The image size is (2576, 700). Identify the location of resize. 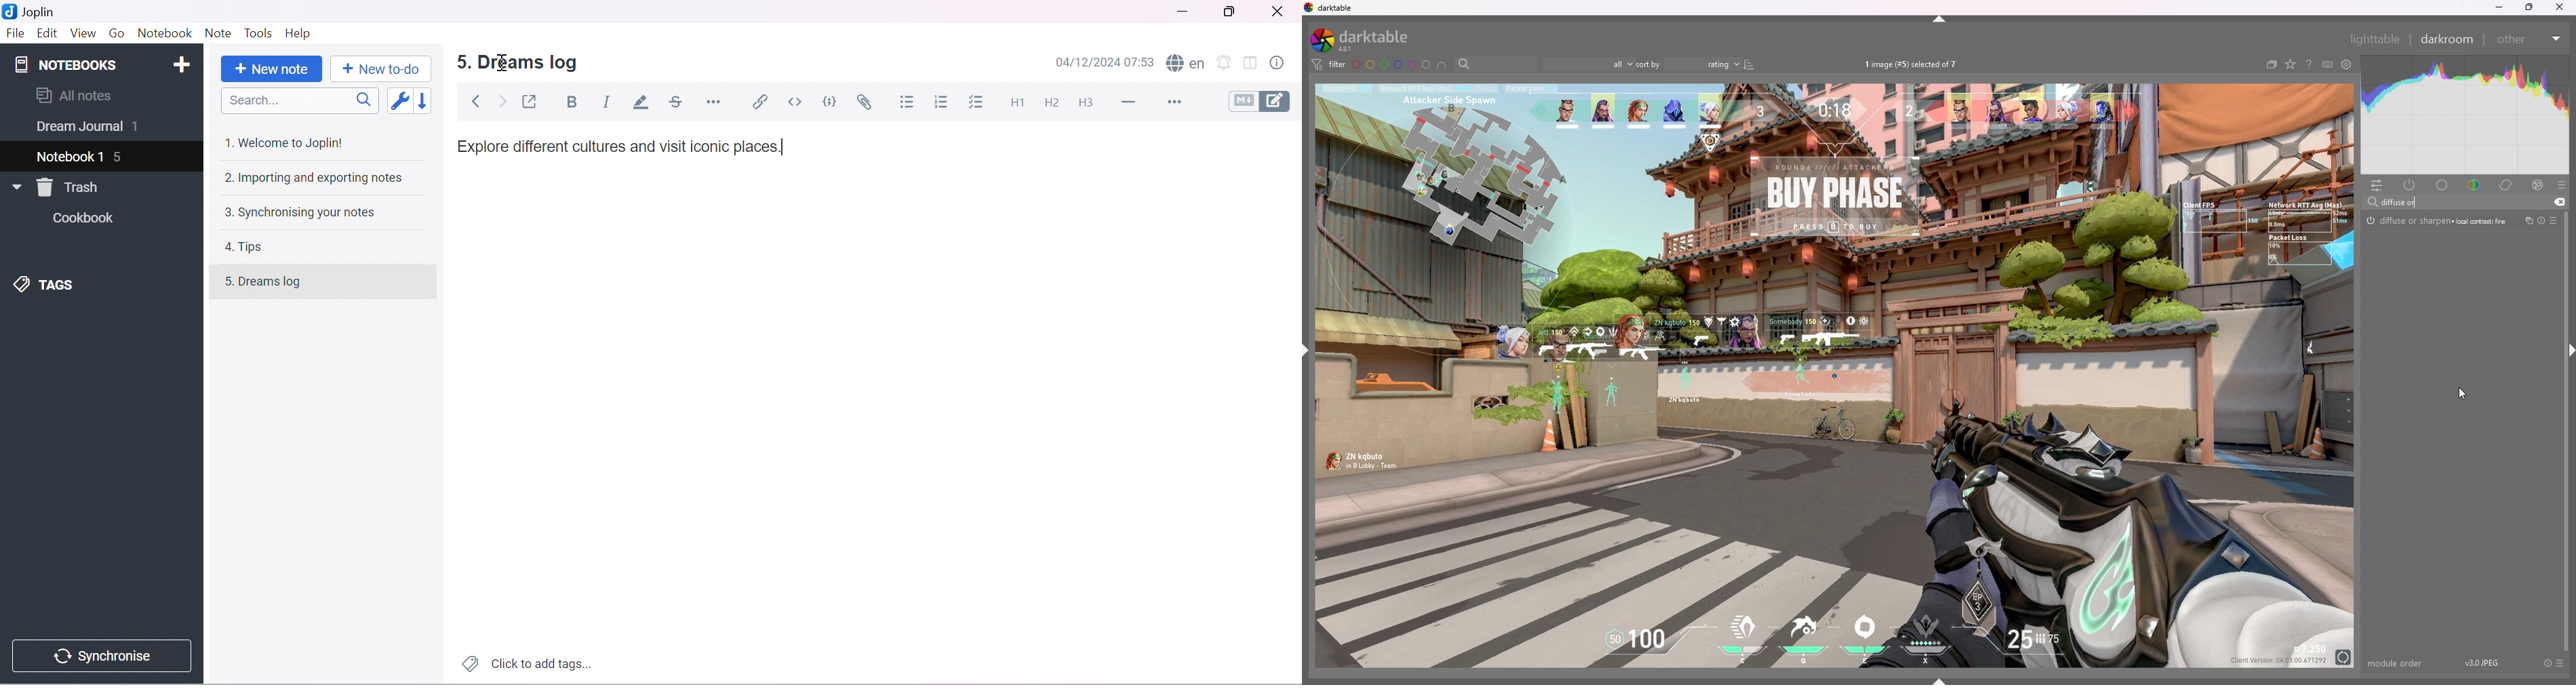
(2530, 7).